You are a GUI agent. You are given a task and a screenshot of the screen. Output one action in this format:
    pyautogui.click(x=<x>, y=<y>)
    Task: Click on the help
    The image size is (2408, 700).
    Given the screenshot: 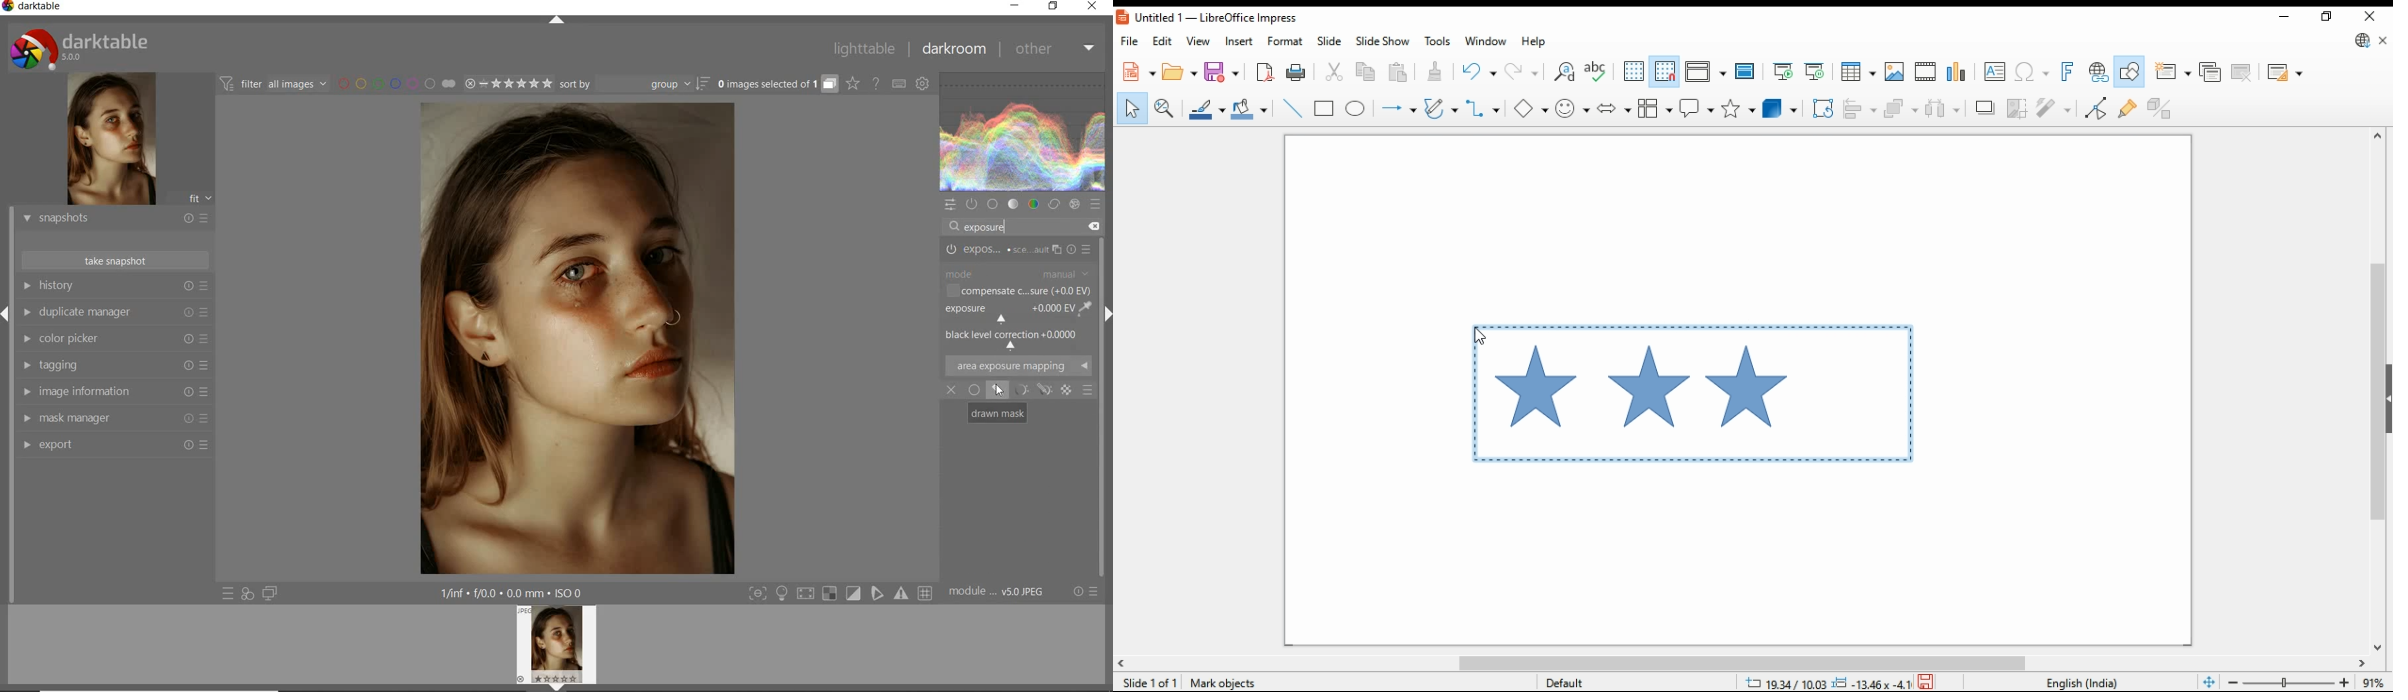 What is the action you would take?
    pyautogui.click(x=1532, y=43)
    